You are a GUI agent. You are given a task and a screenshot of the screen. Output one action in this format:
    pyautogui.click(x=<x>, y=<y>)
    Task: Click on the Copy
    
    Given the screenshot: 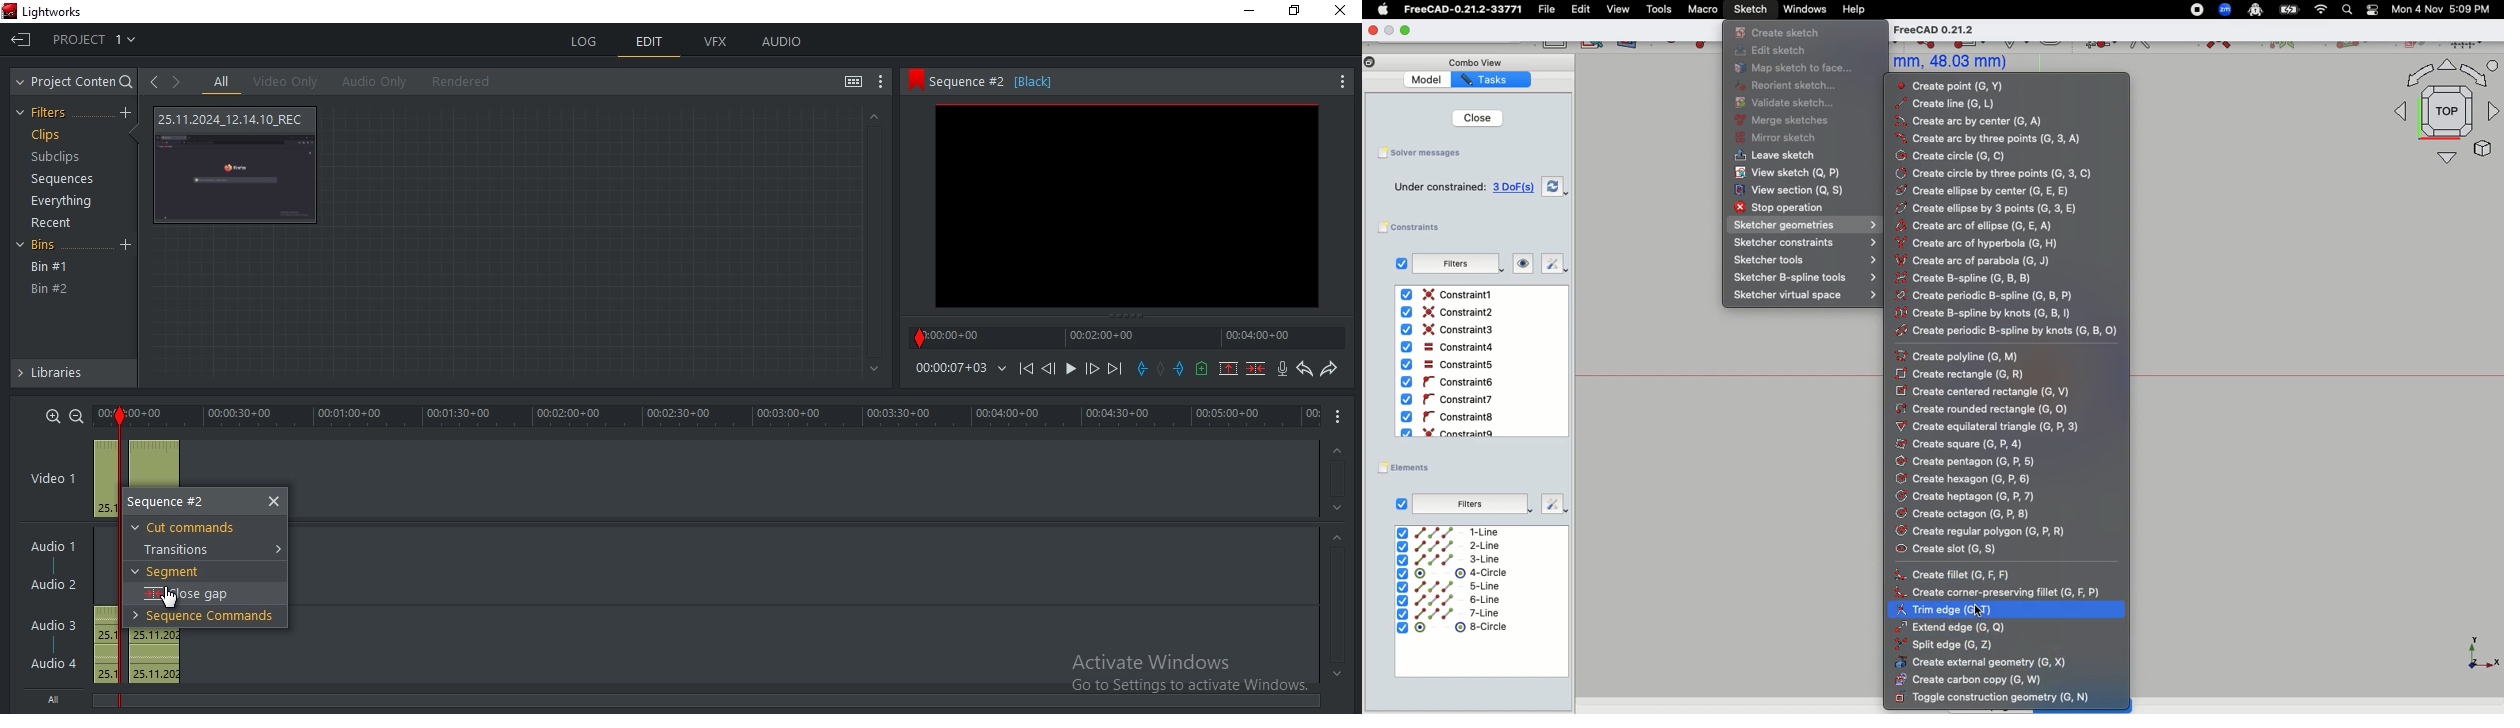 What is the action you would take?
    pyautogui.click(x=1370, y=64)
    